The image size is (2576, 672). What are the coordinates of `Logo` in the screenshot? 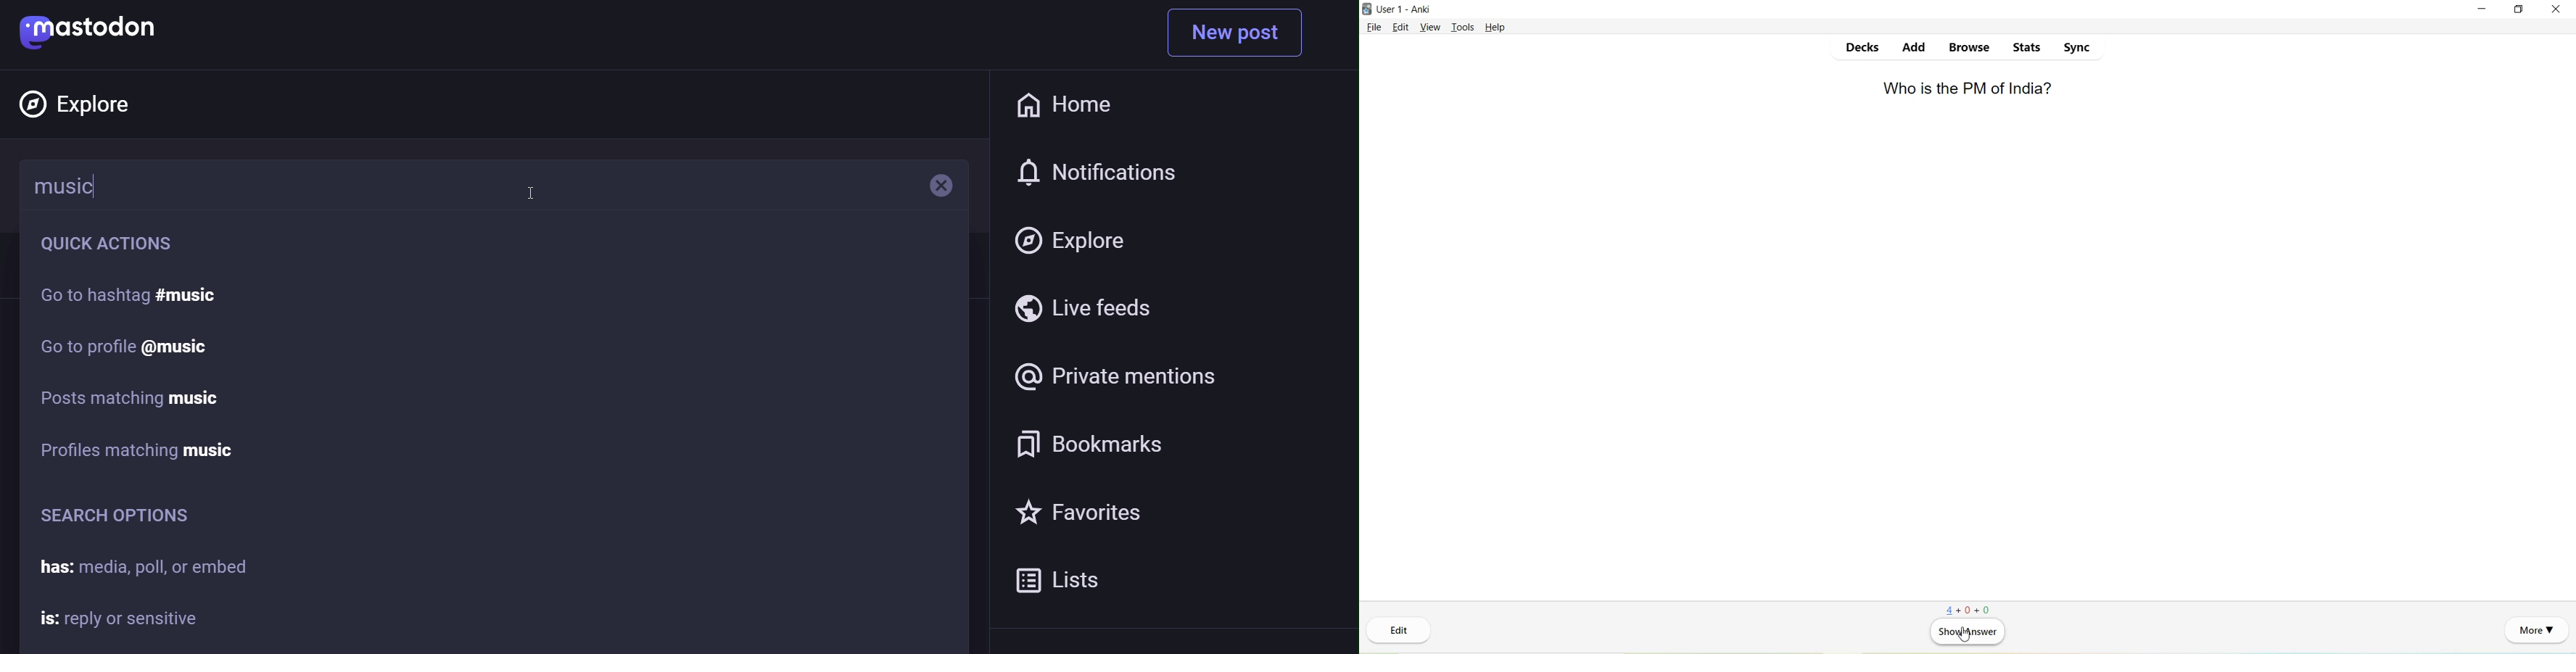 It's located at (1367, 10).